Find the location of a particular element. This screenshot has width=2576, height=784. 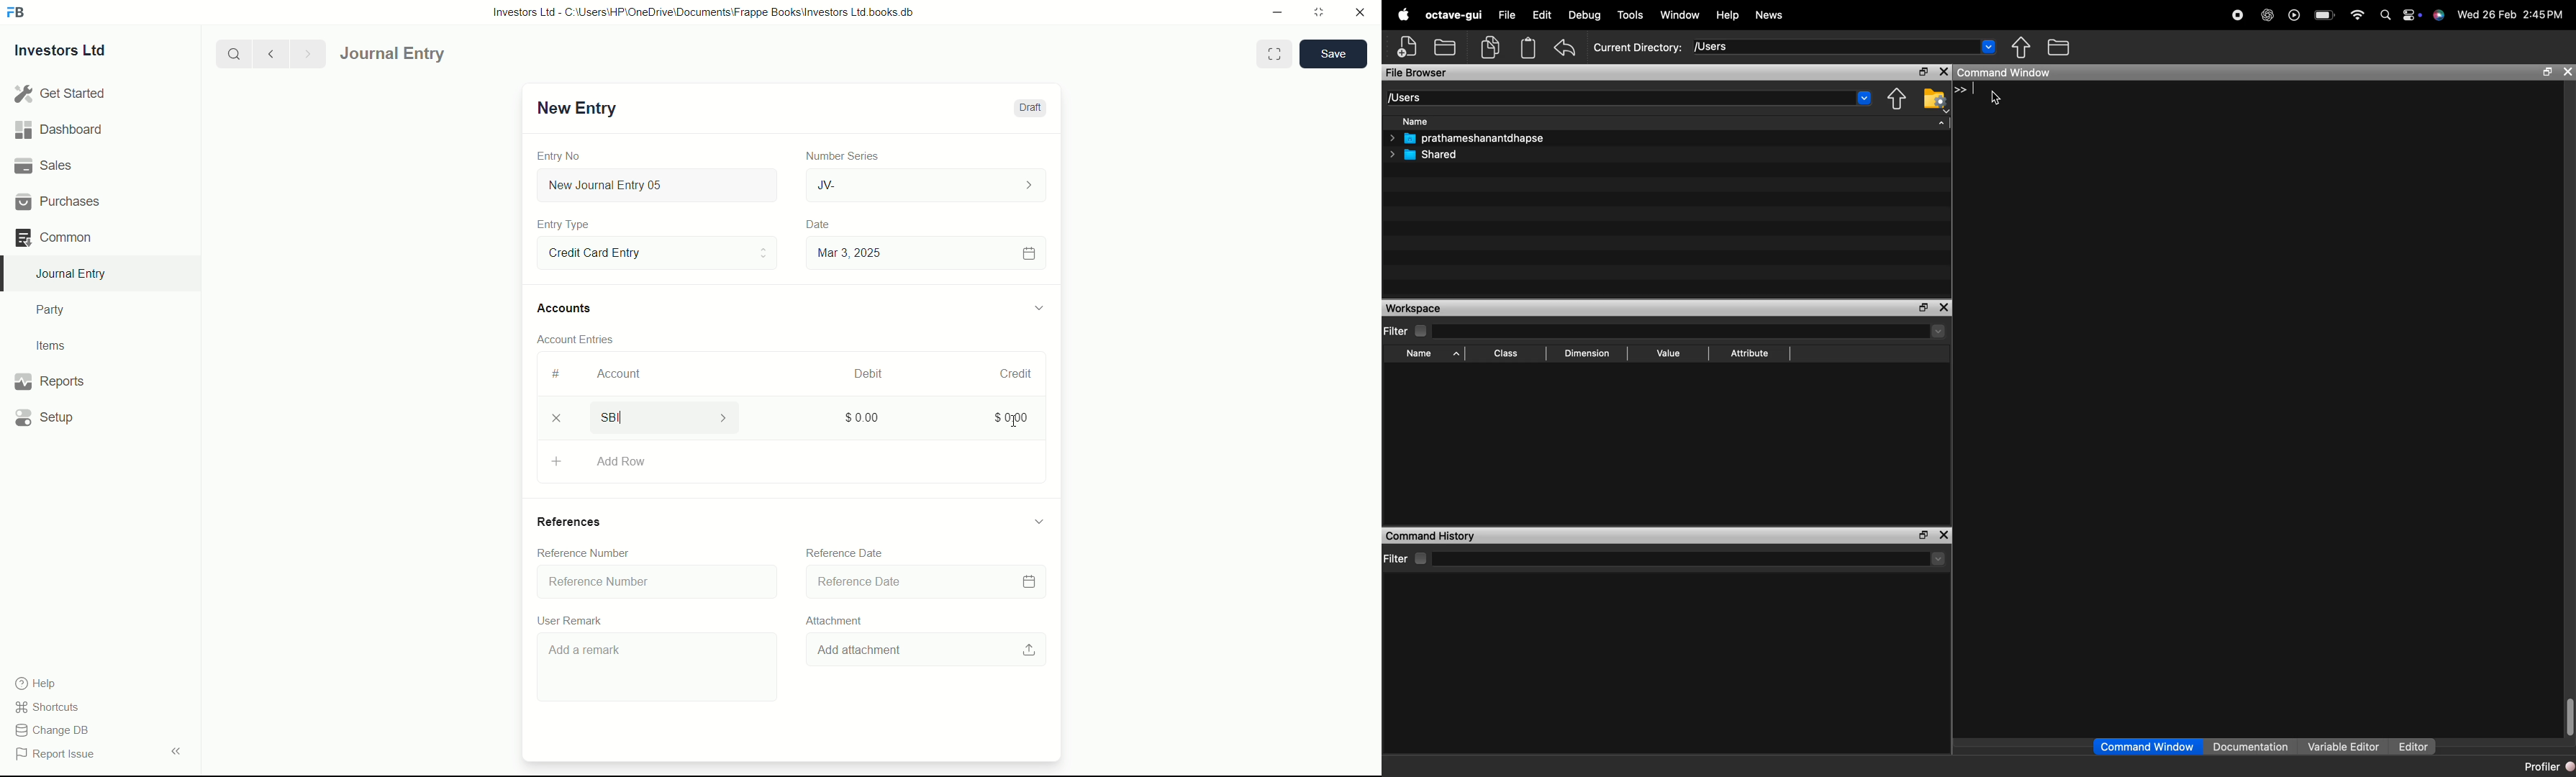

close is located at coordinates (1946, 534).